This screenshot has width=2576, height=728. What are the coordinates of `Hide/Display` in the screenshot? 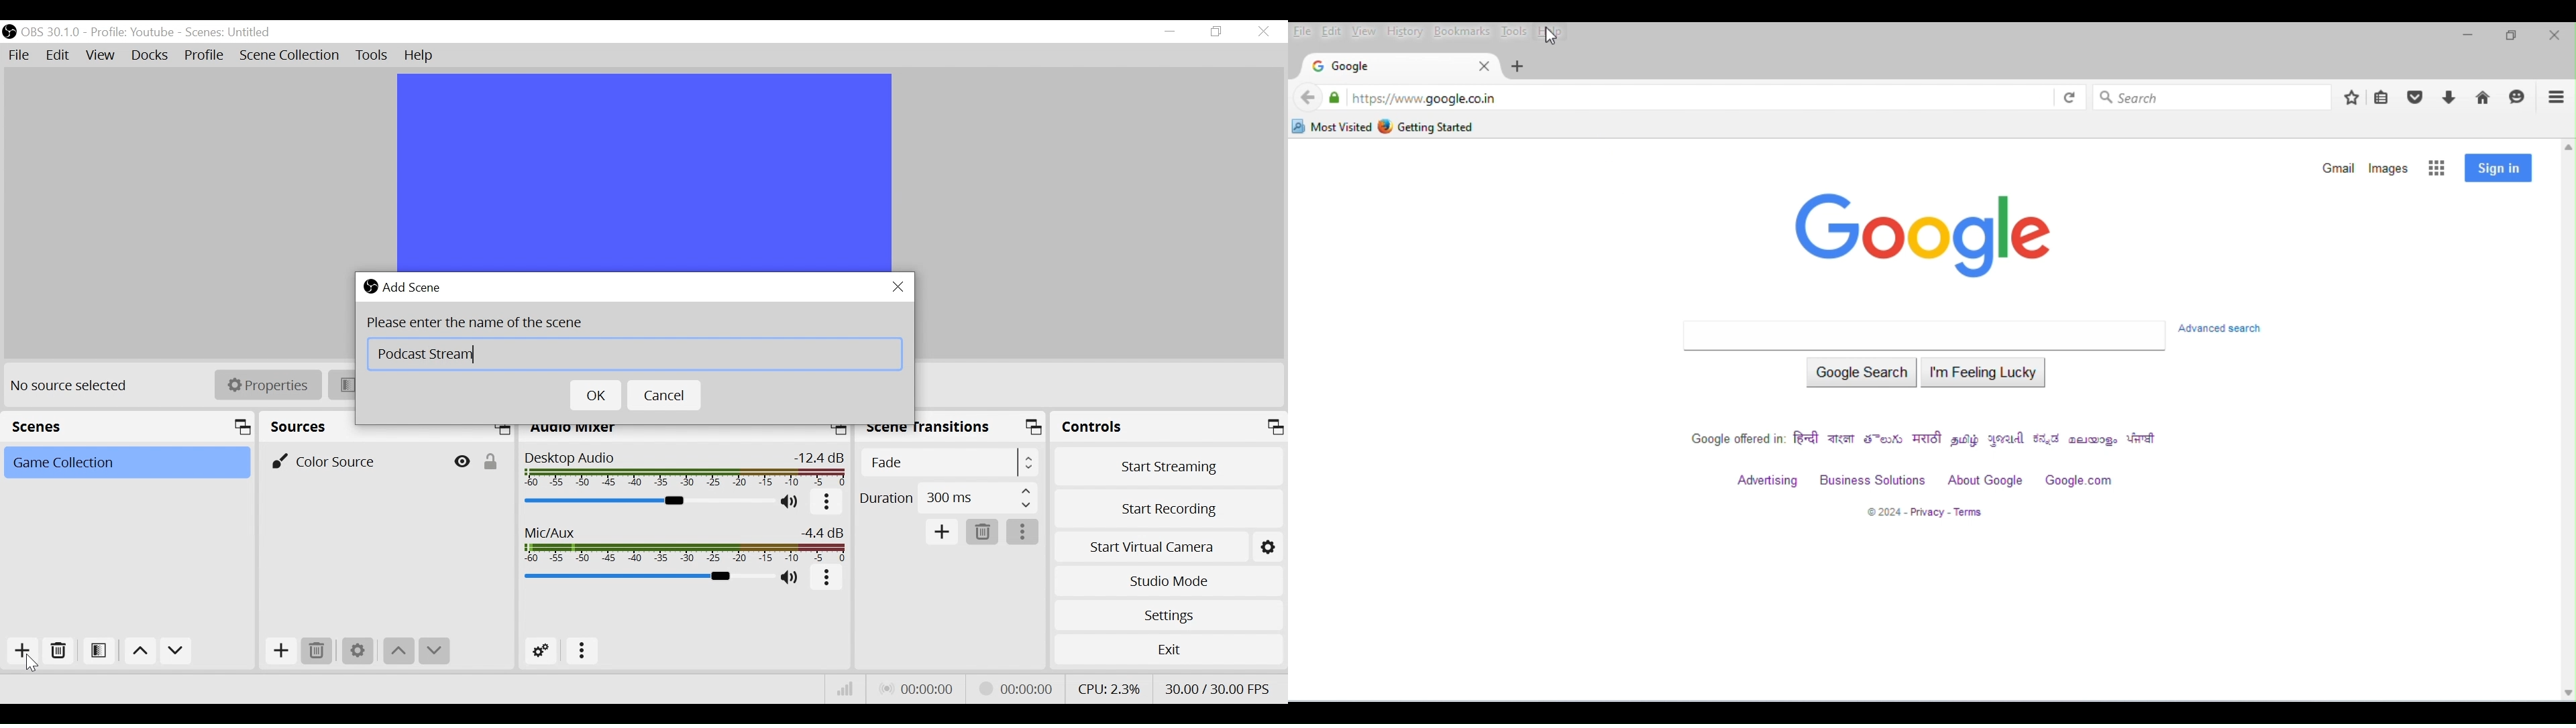 It's located at (462, 461).